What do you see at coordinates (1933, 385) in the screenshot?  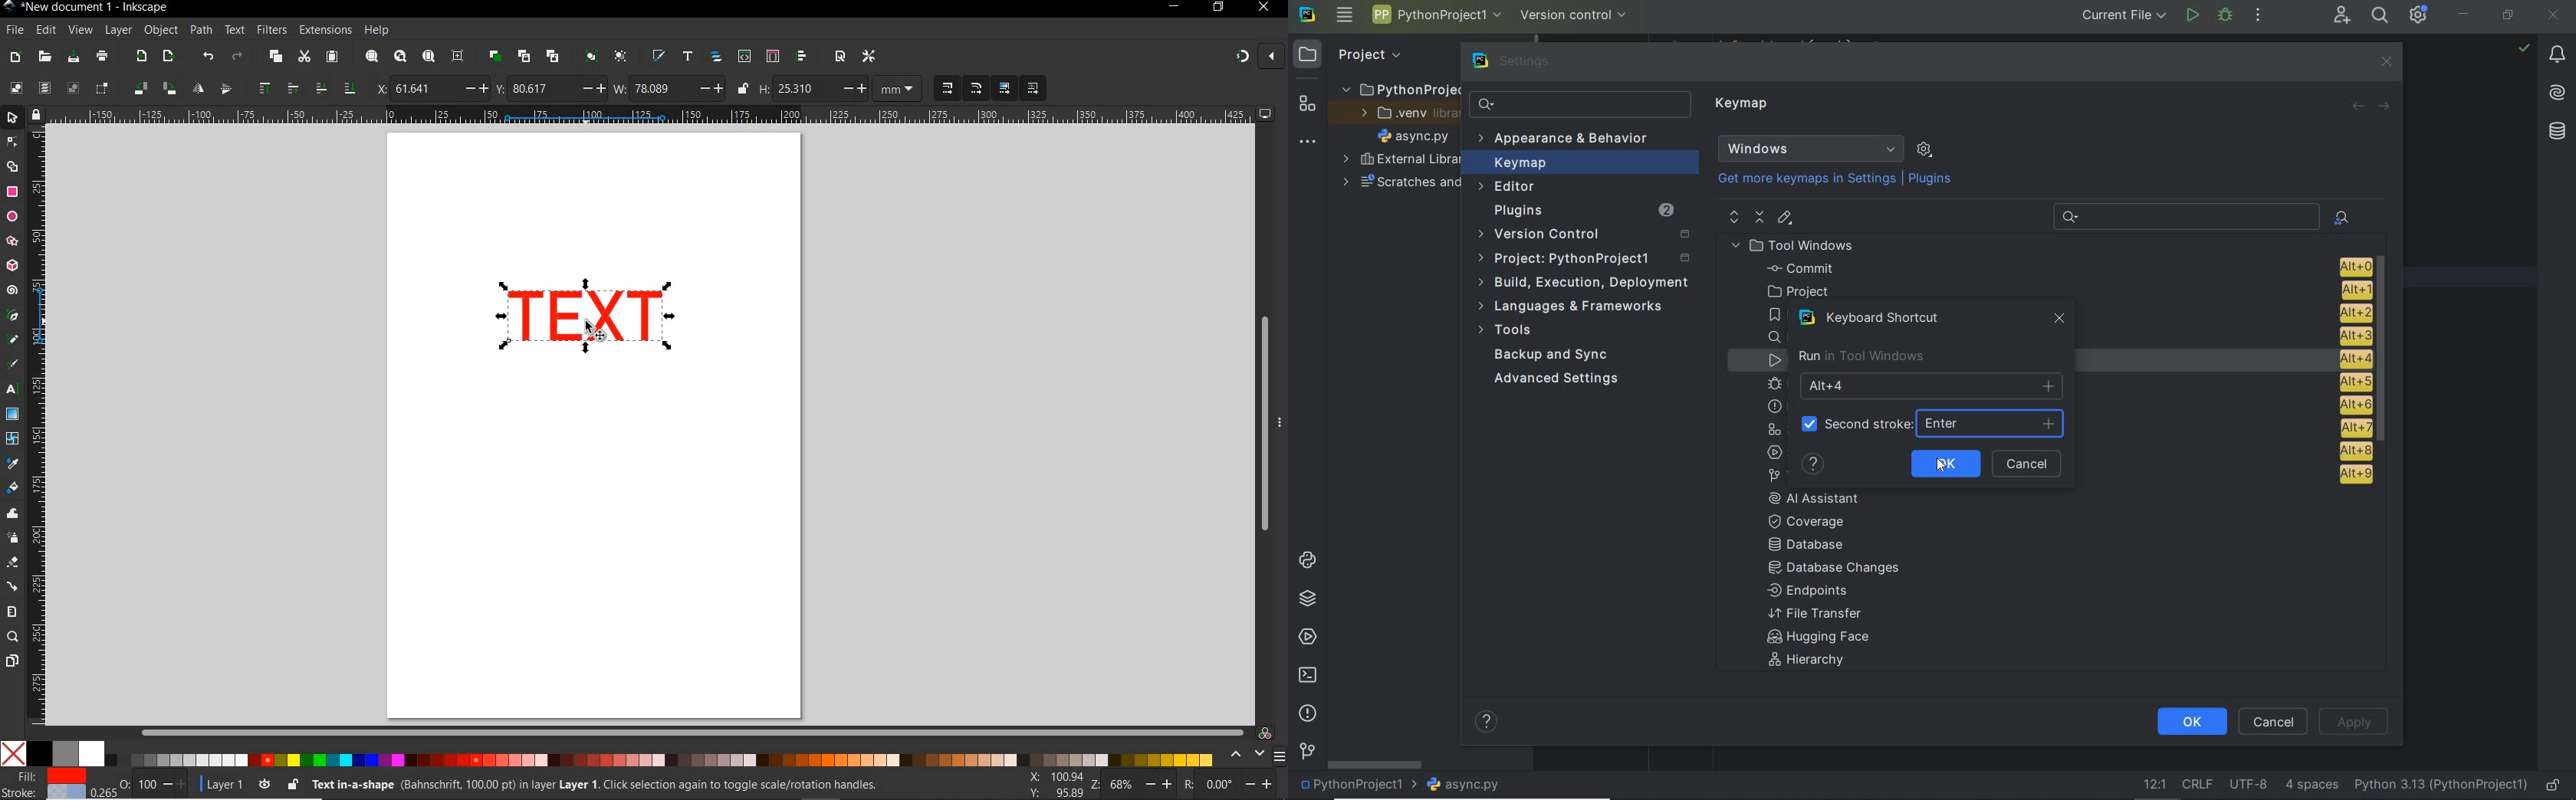 I see `Alt+$` at bounding box center [1933, 385].